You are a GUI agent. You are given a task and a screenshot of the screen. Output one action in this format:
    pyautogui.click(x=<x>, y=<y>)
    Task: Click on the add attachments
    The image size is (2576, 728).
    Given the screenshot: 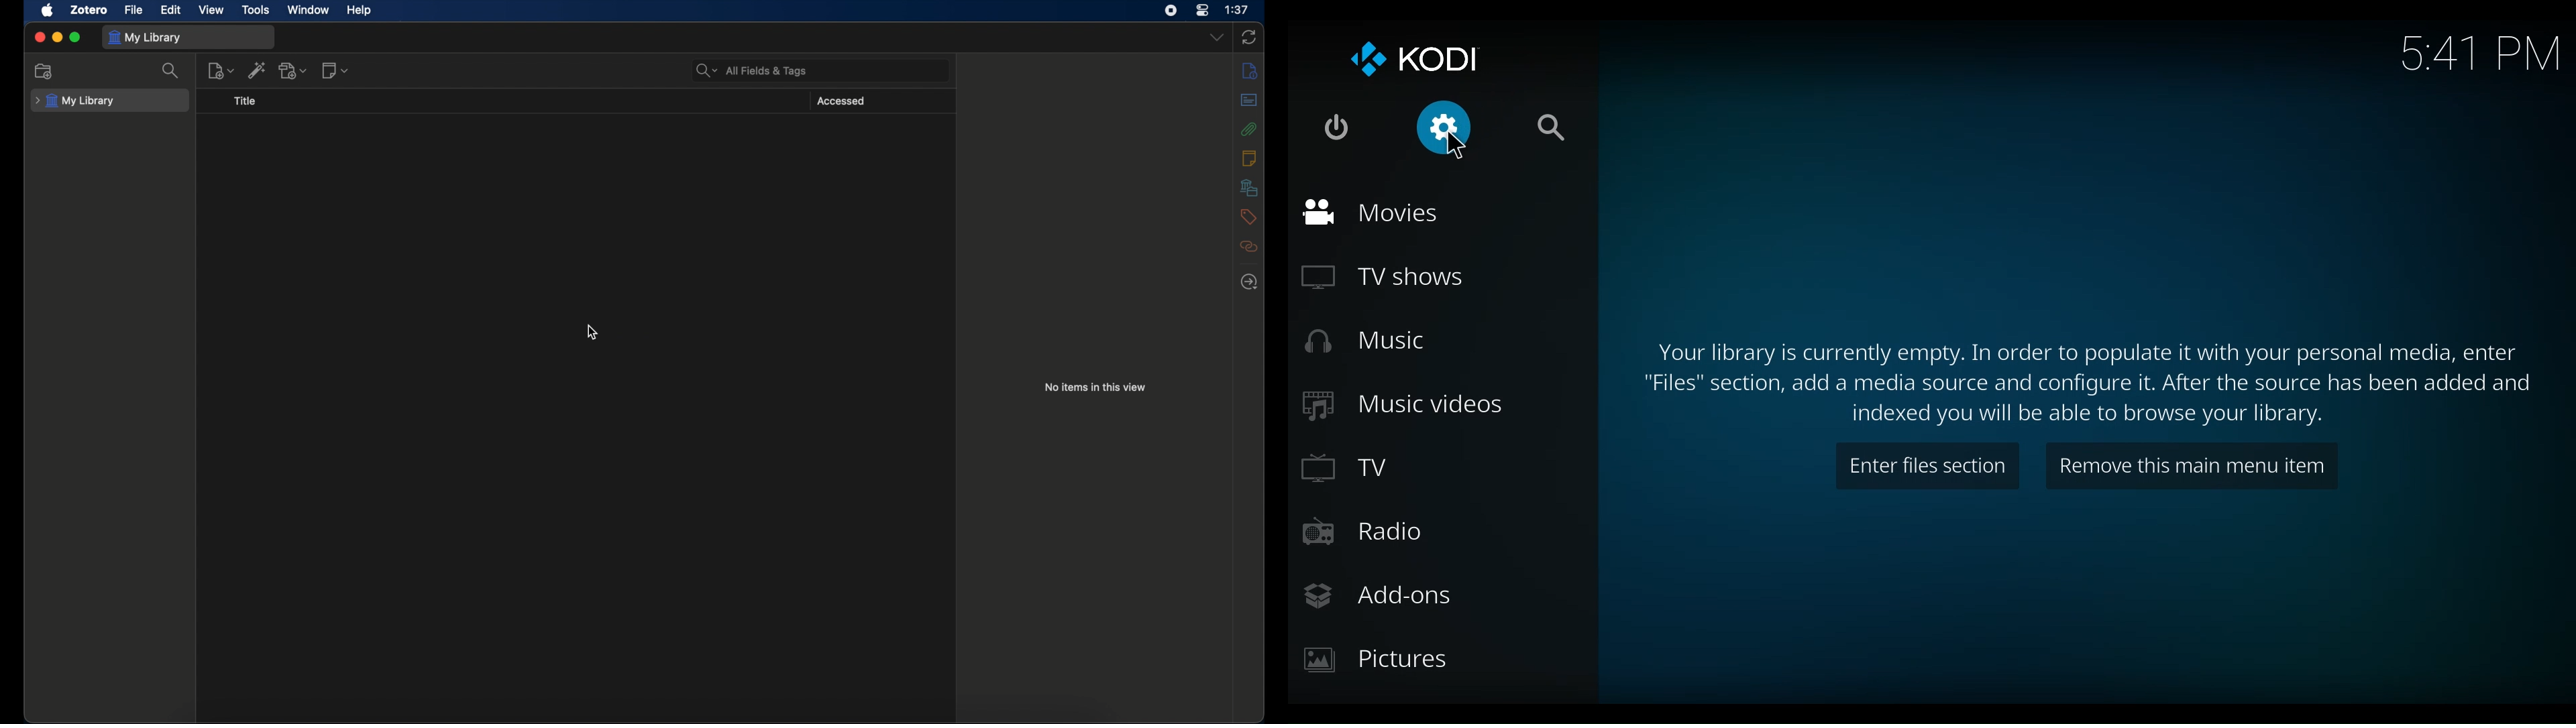 What is the action you would take?
    pyautogui.click(x=294, y=72)
    